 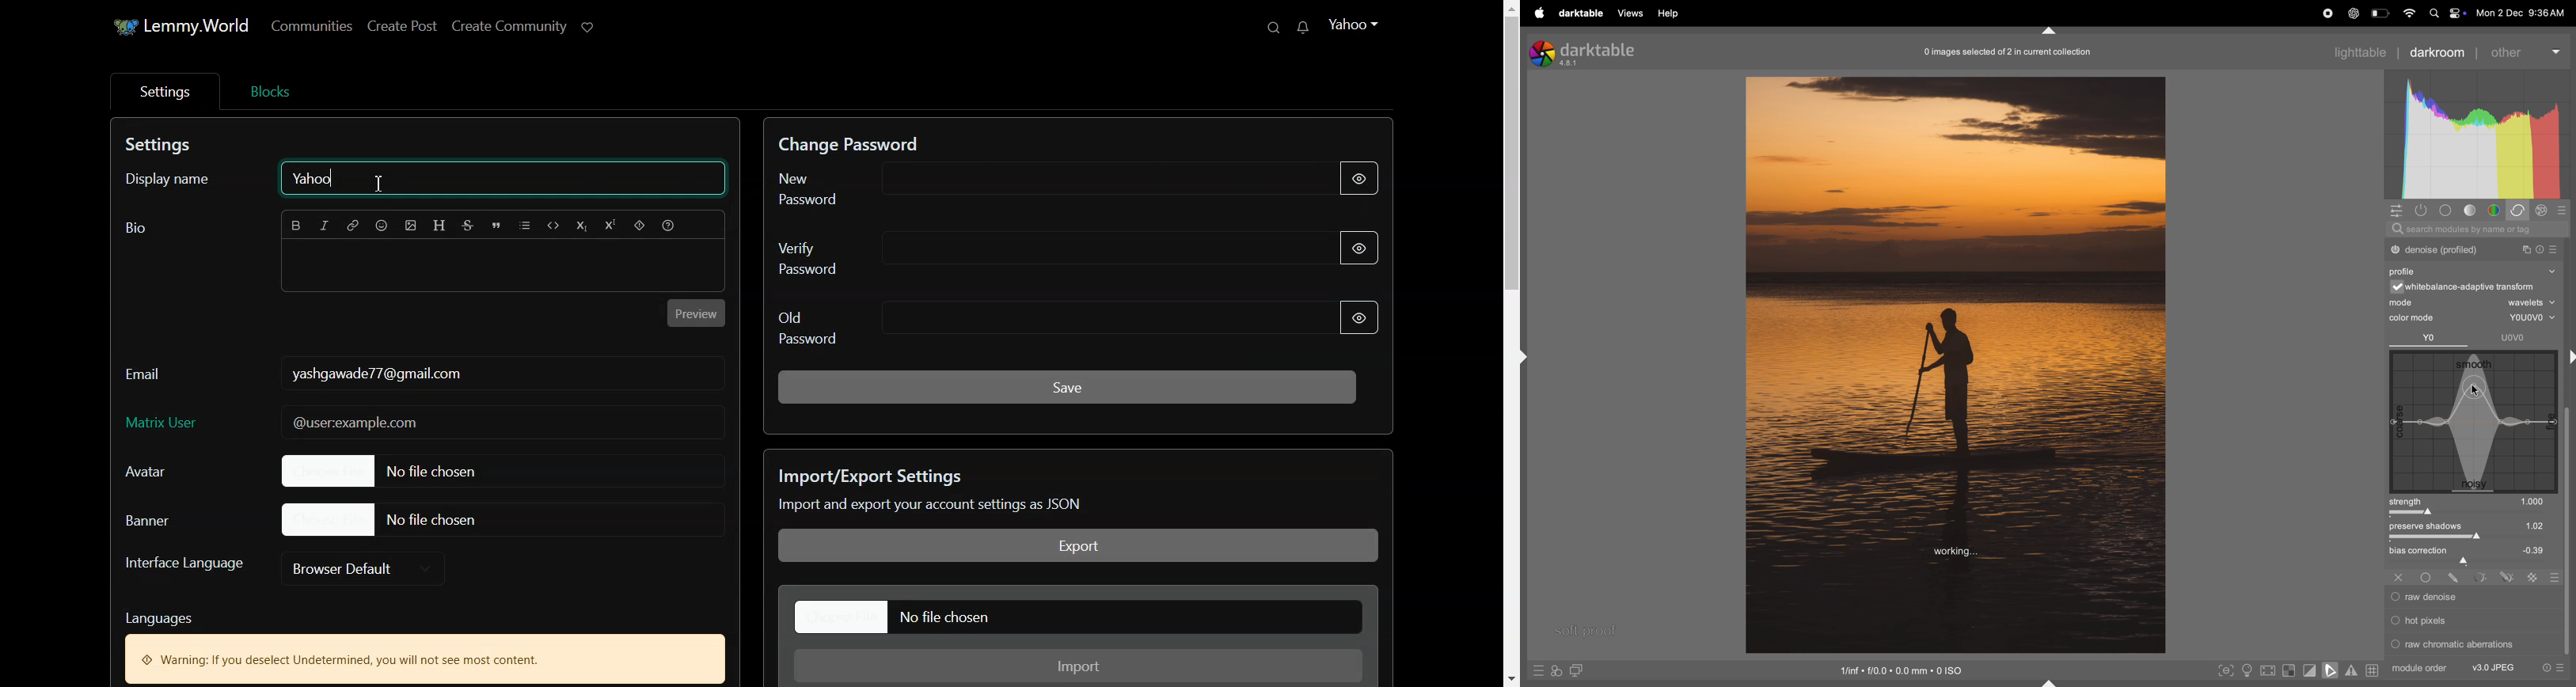 What do you see at coordinates (2480, 577) in the screenshot?
I see `` at bounding box center [2480, 577].